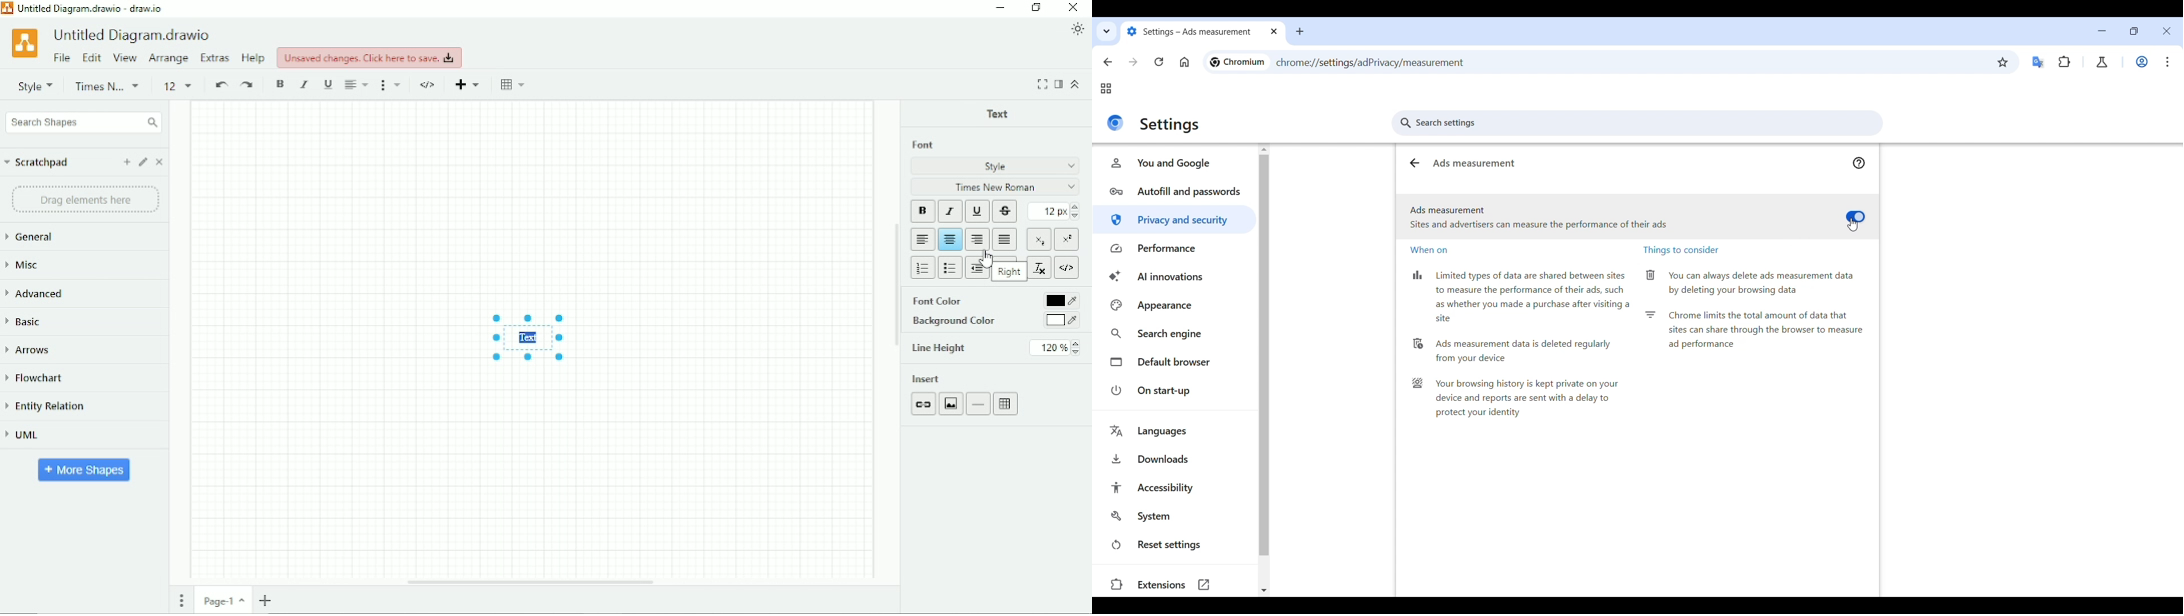  I want to click on Google translator extension, so click(2039, 63).